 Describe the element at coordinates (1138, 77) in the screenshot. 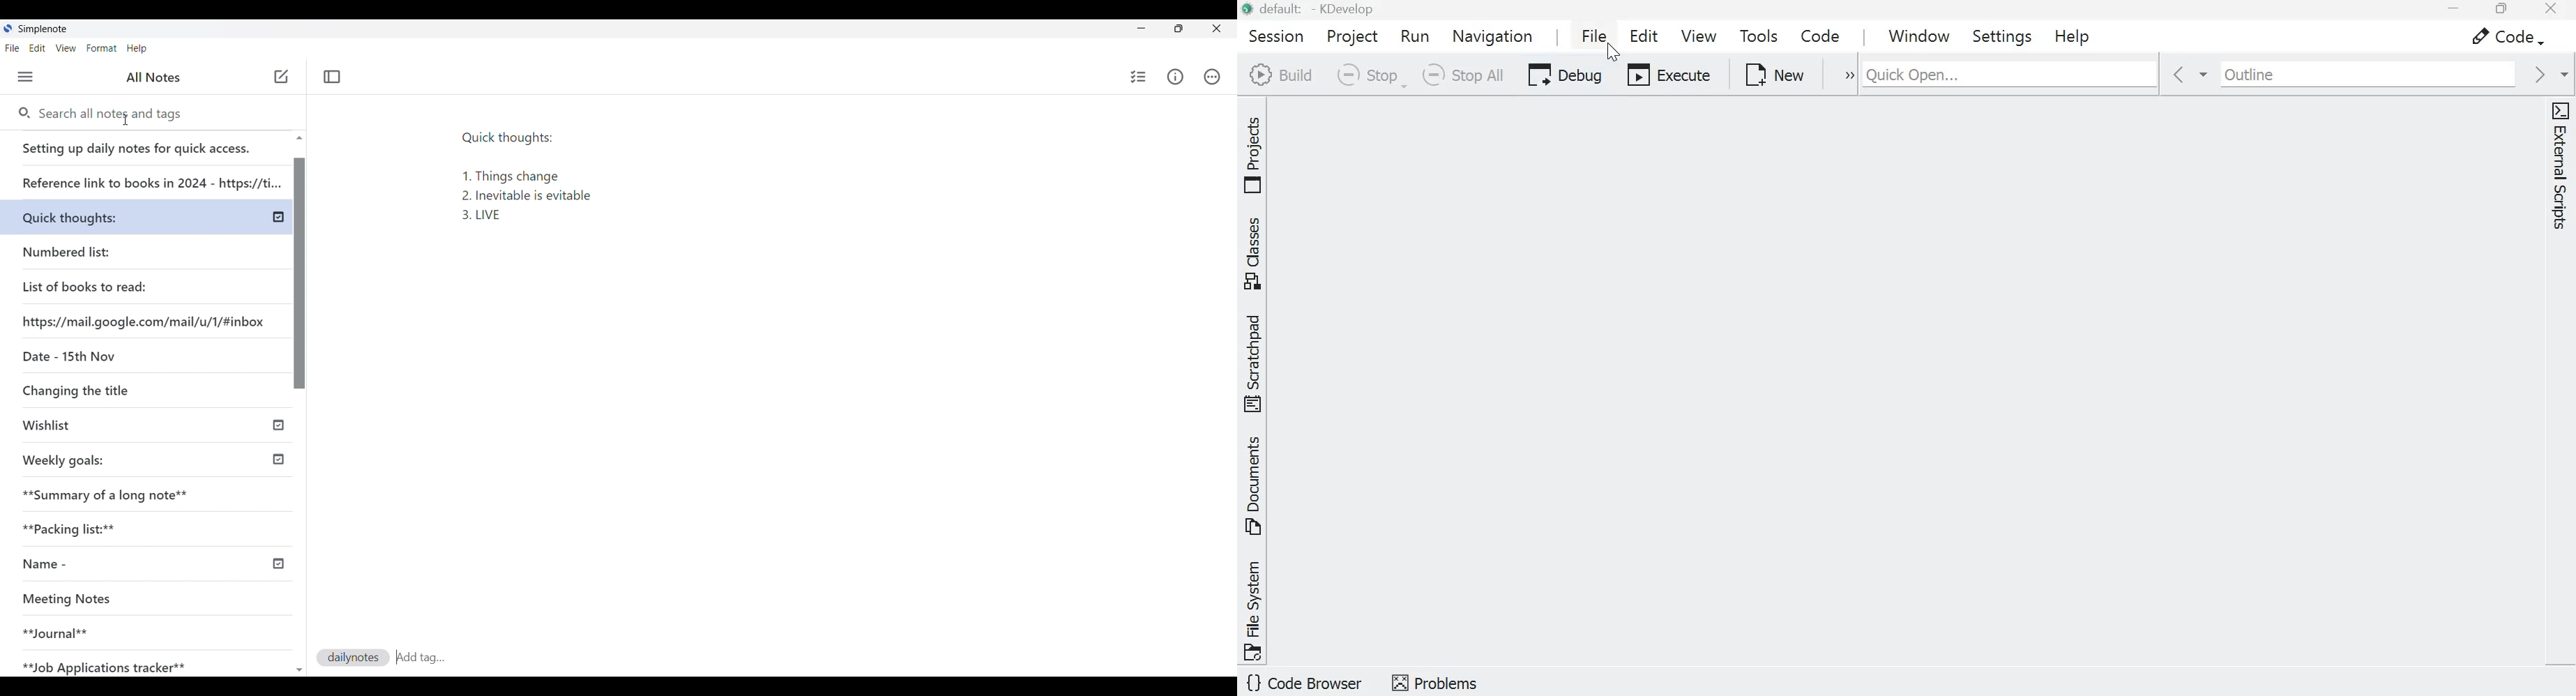

I see `Insert checklist` at that location.